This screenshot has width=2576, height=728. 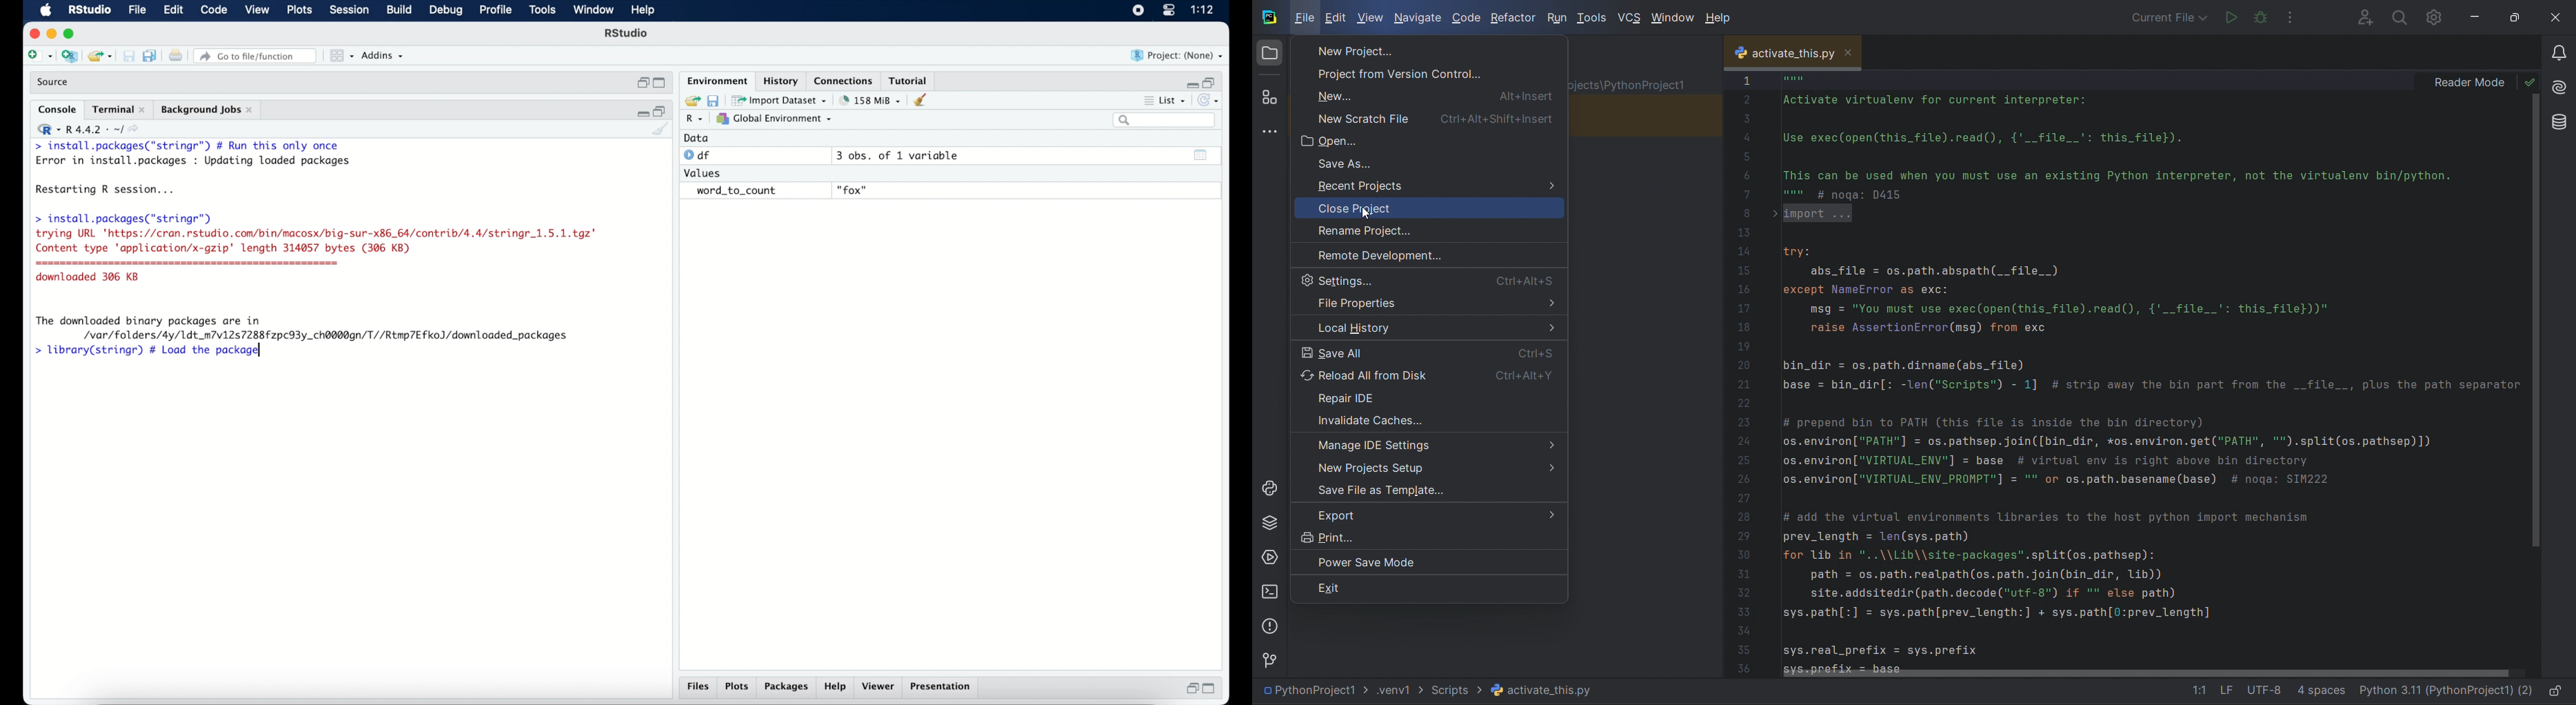 What do you see at coordinates (943, 688) in the screenshot?
I see `presentation` at bounding box center [943, 688].